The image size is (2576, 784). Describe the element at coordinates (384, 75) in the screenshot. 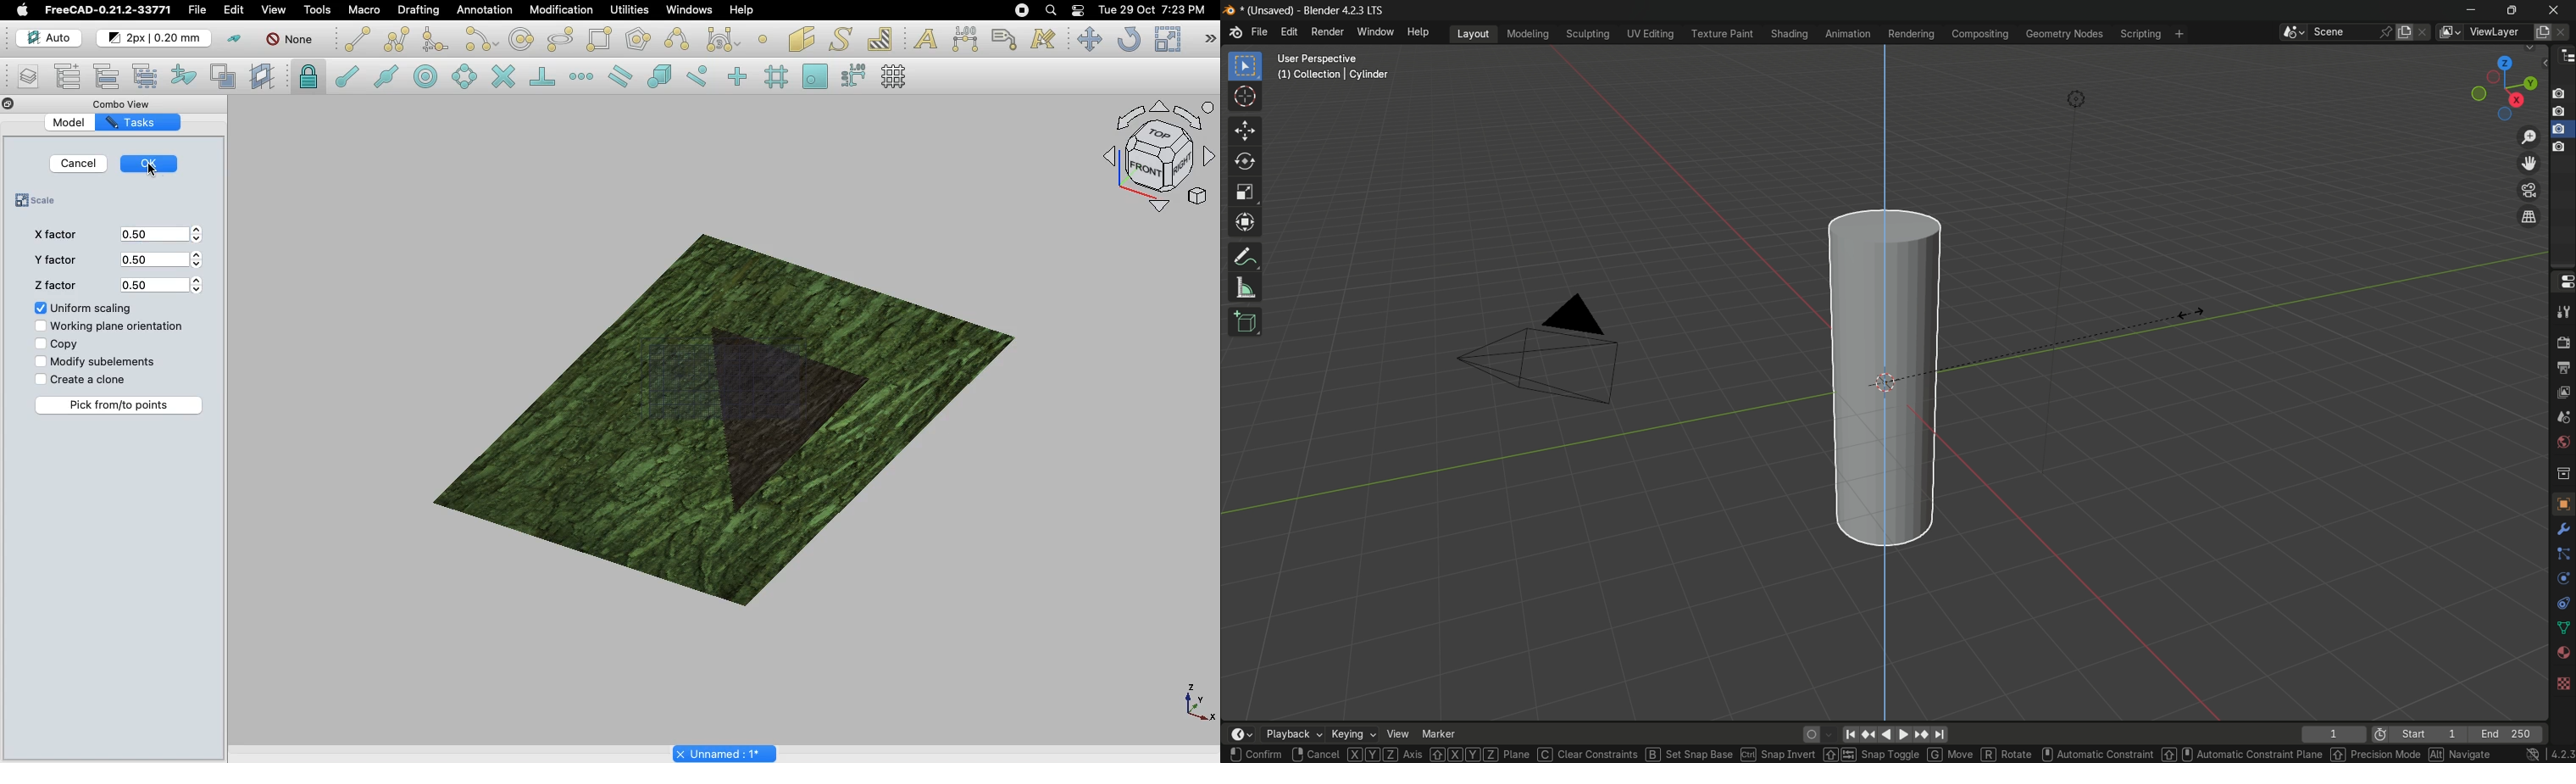

I see `Snap midpoint` at that location.